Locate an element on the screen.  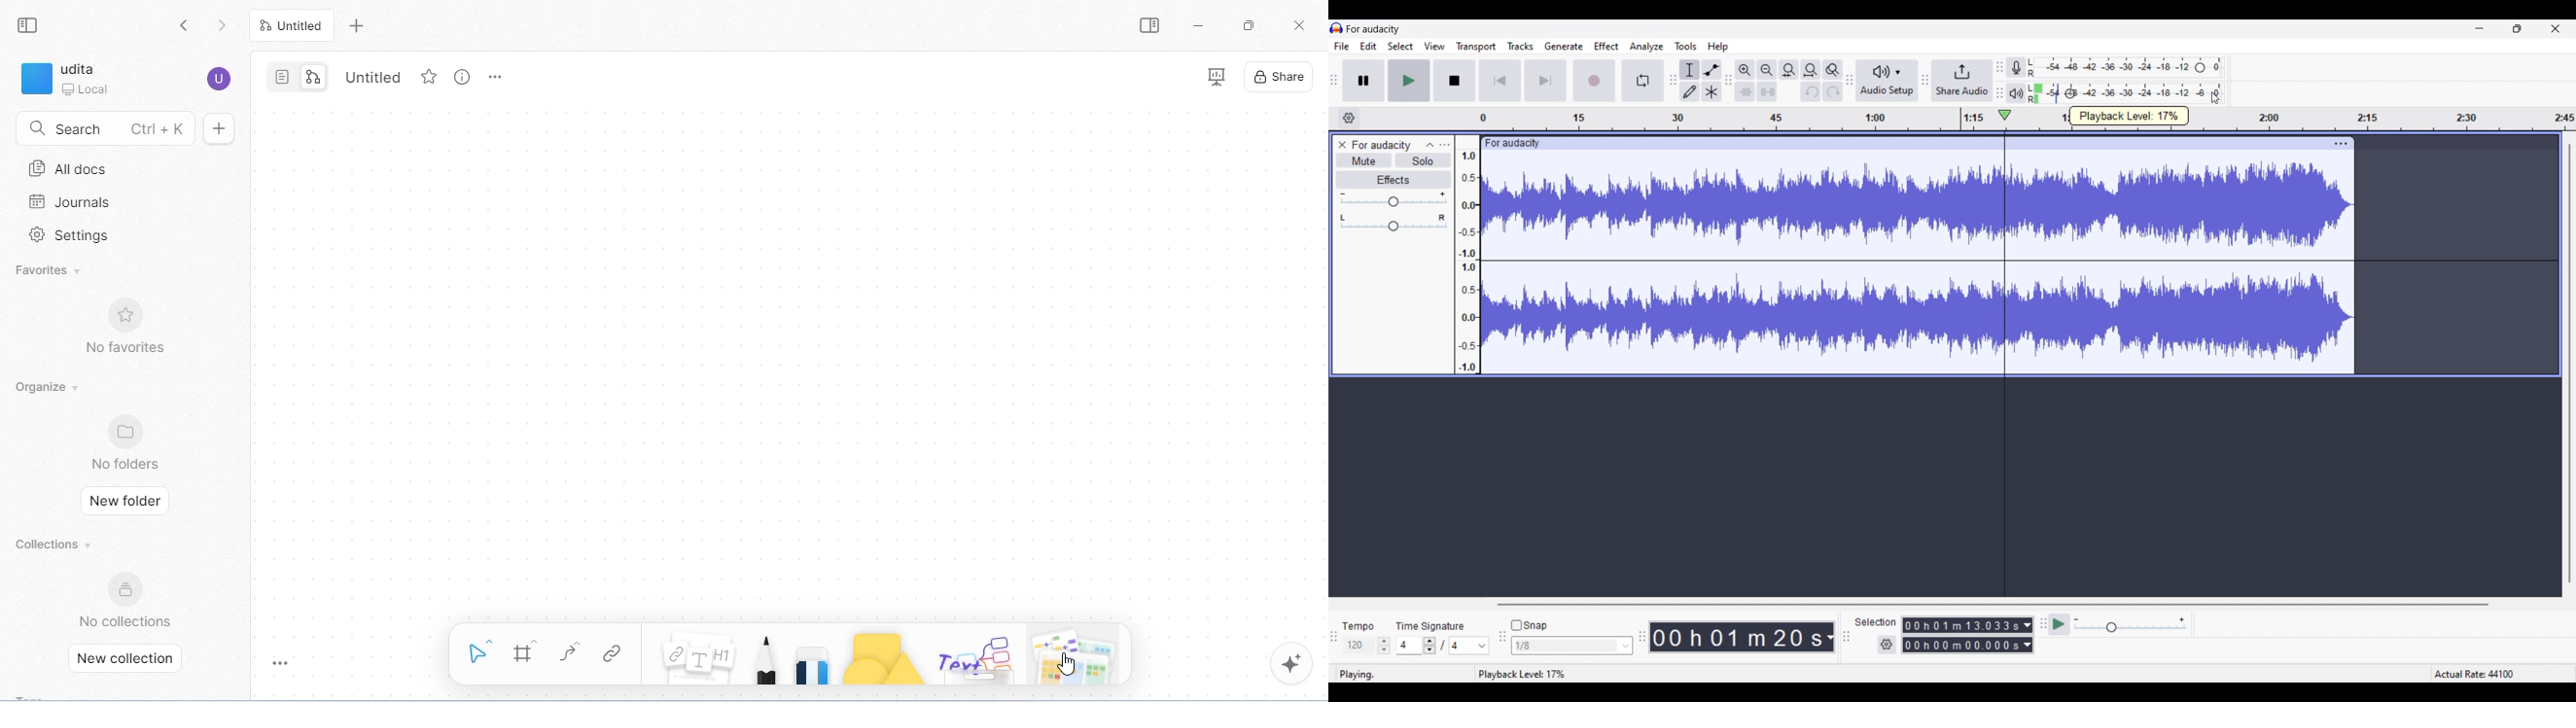
share is located at coordinates (1279, 76).